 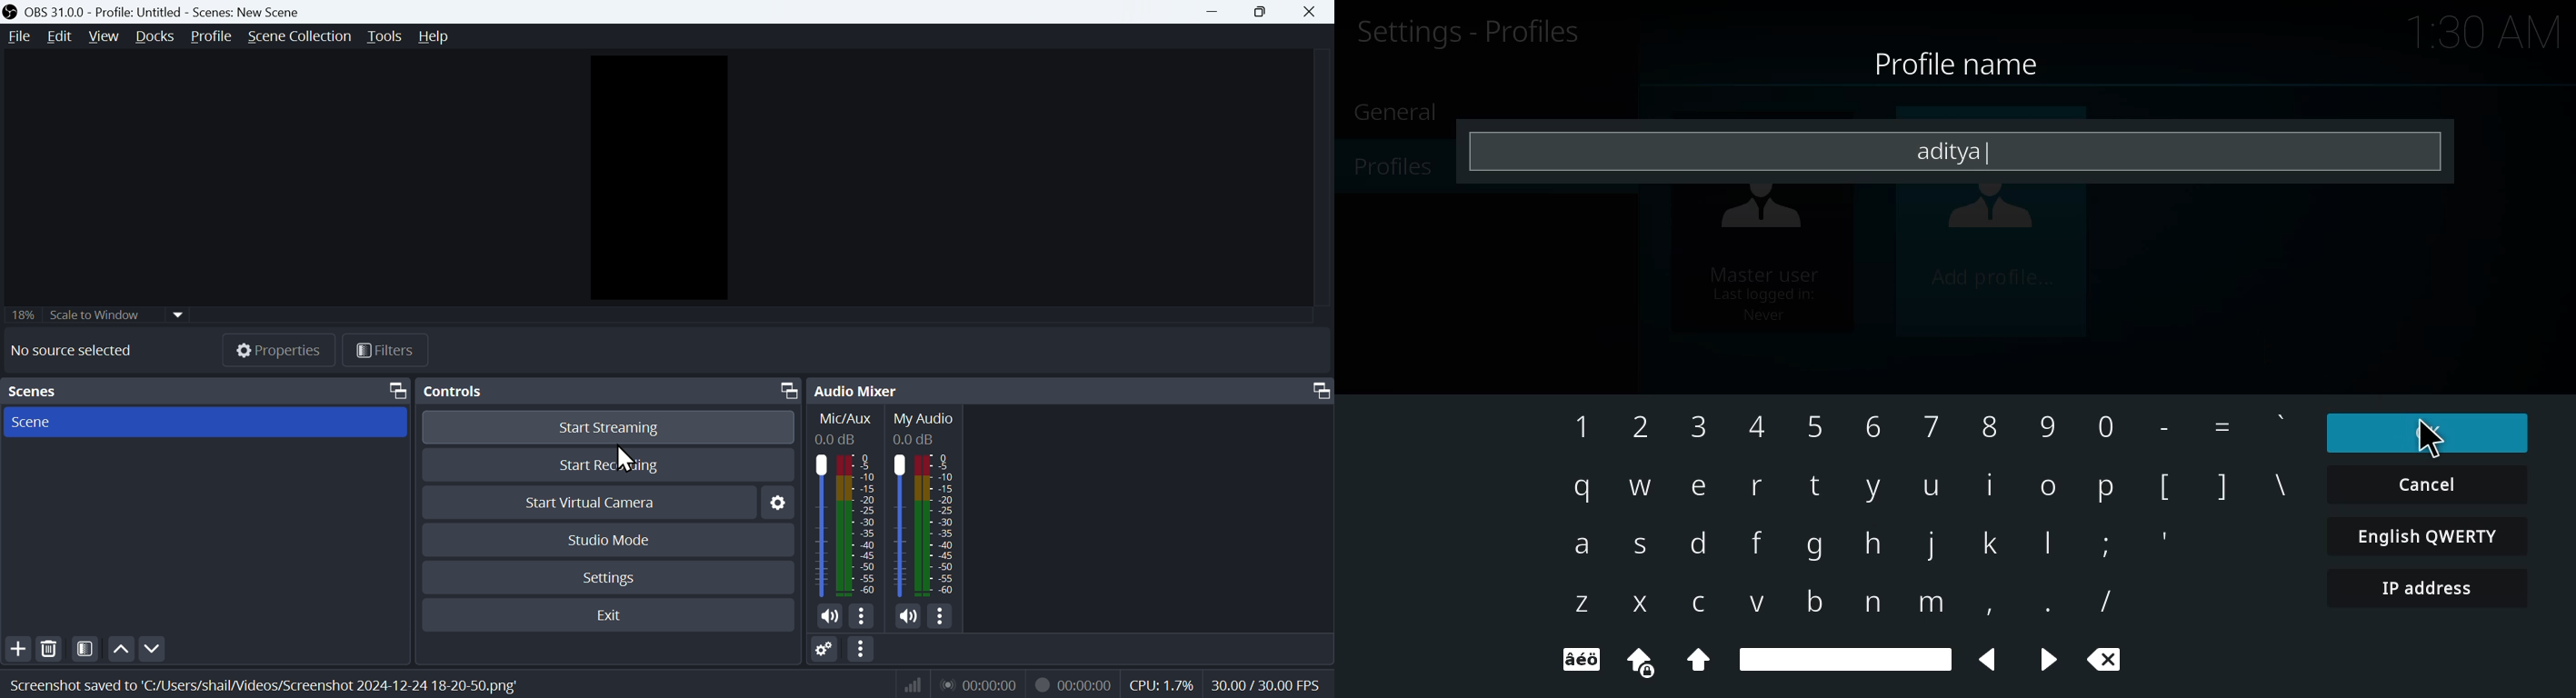 I want to click on Scene Collection, so click(x=297, y=38).